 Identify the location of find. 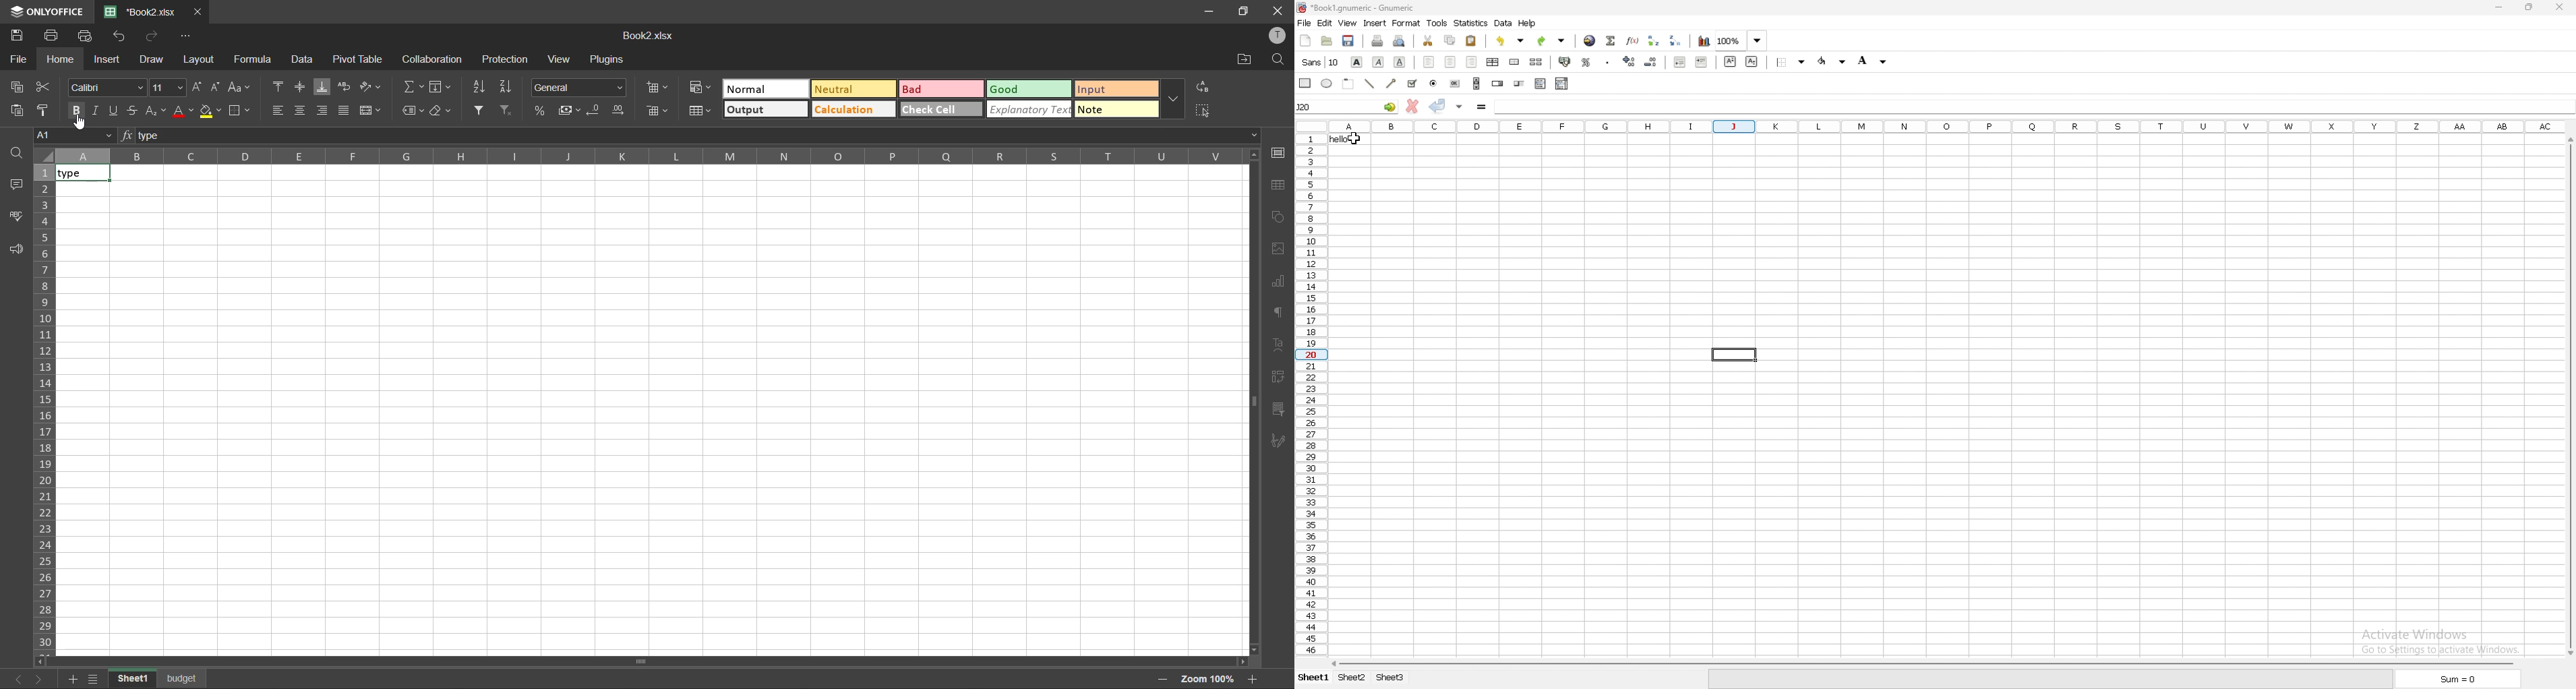
(1281, 60).